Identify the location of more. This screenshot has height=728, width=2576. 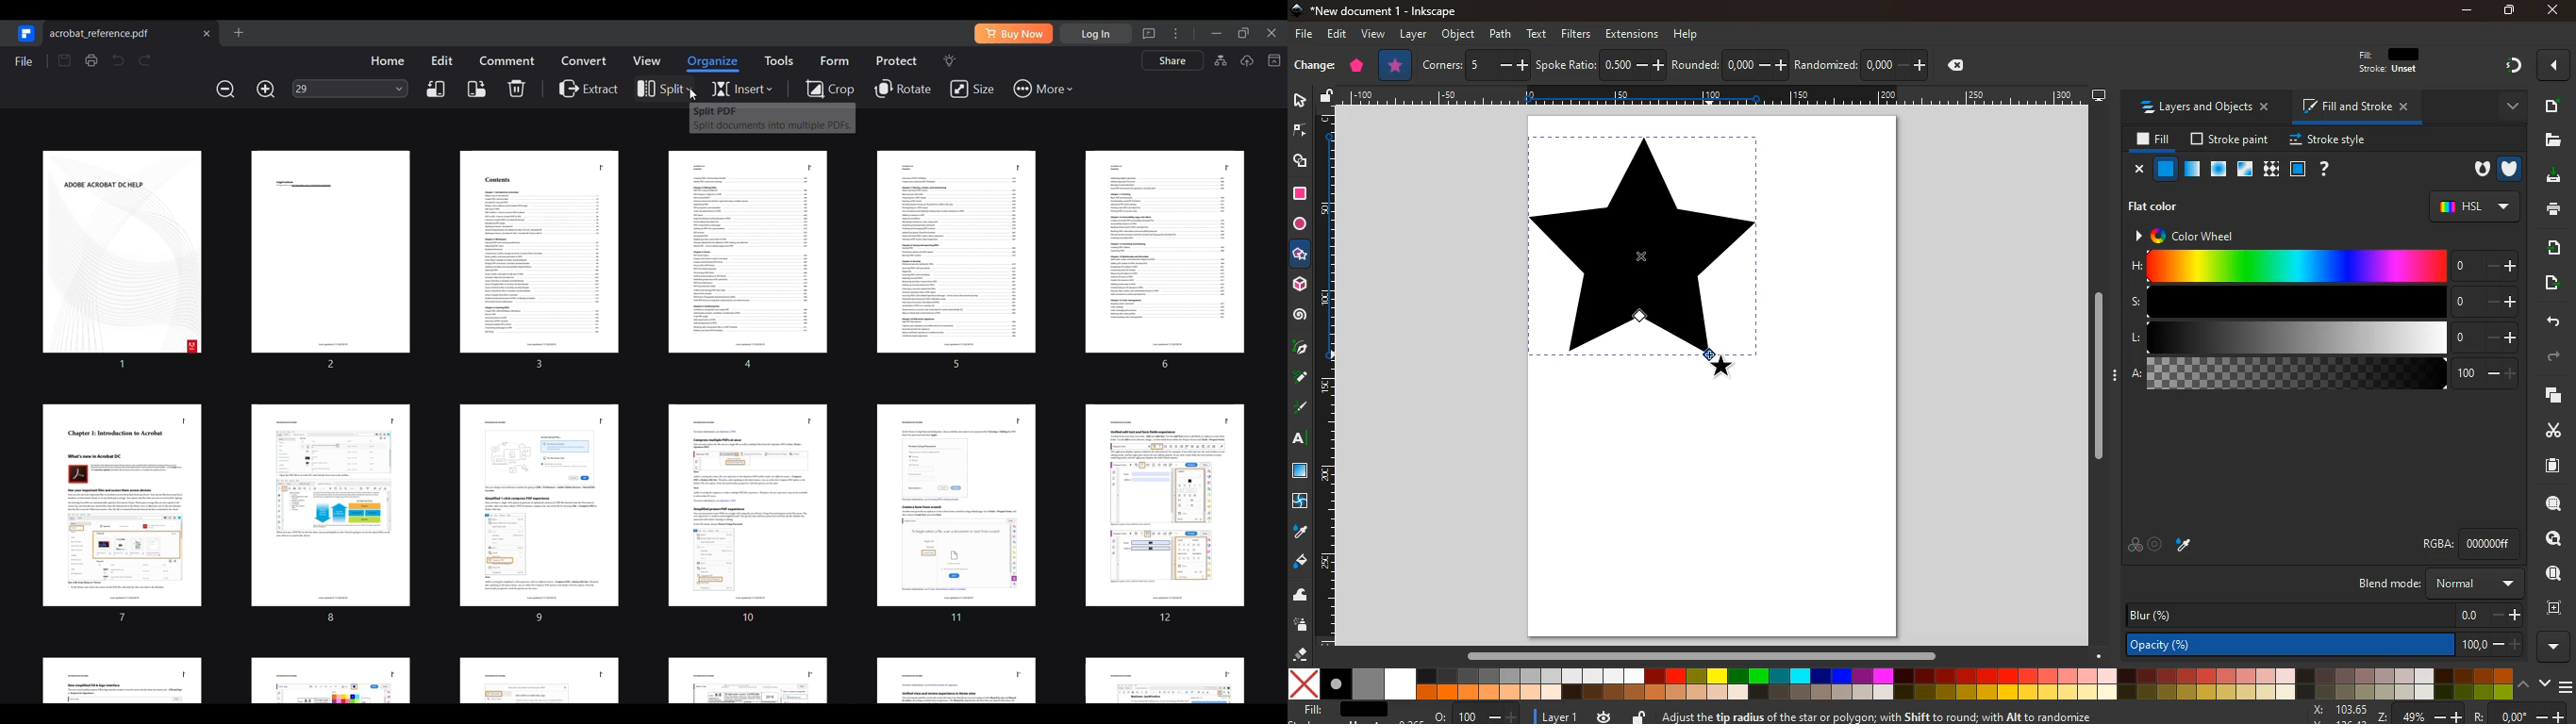
(2550, 648).